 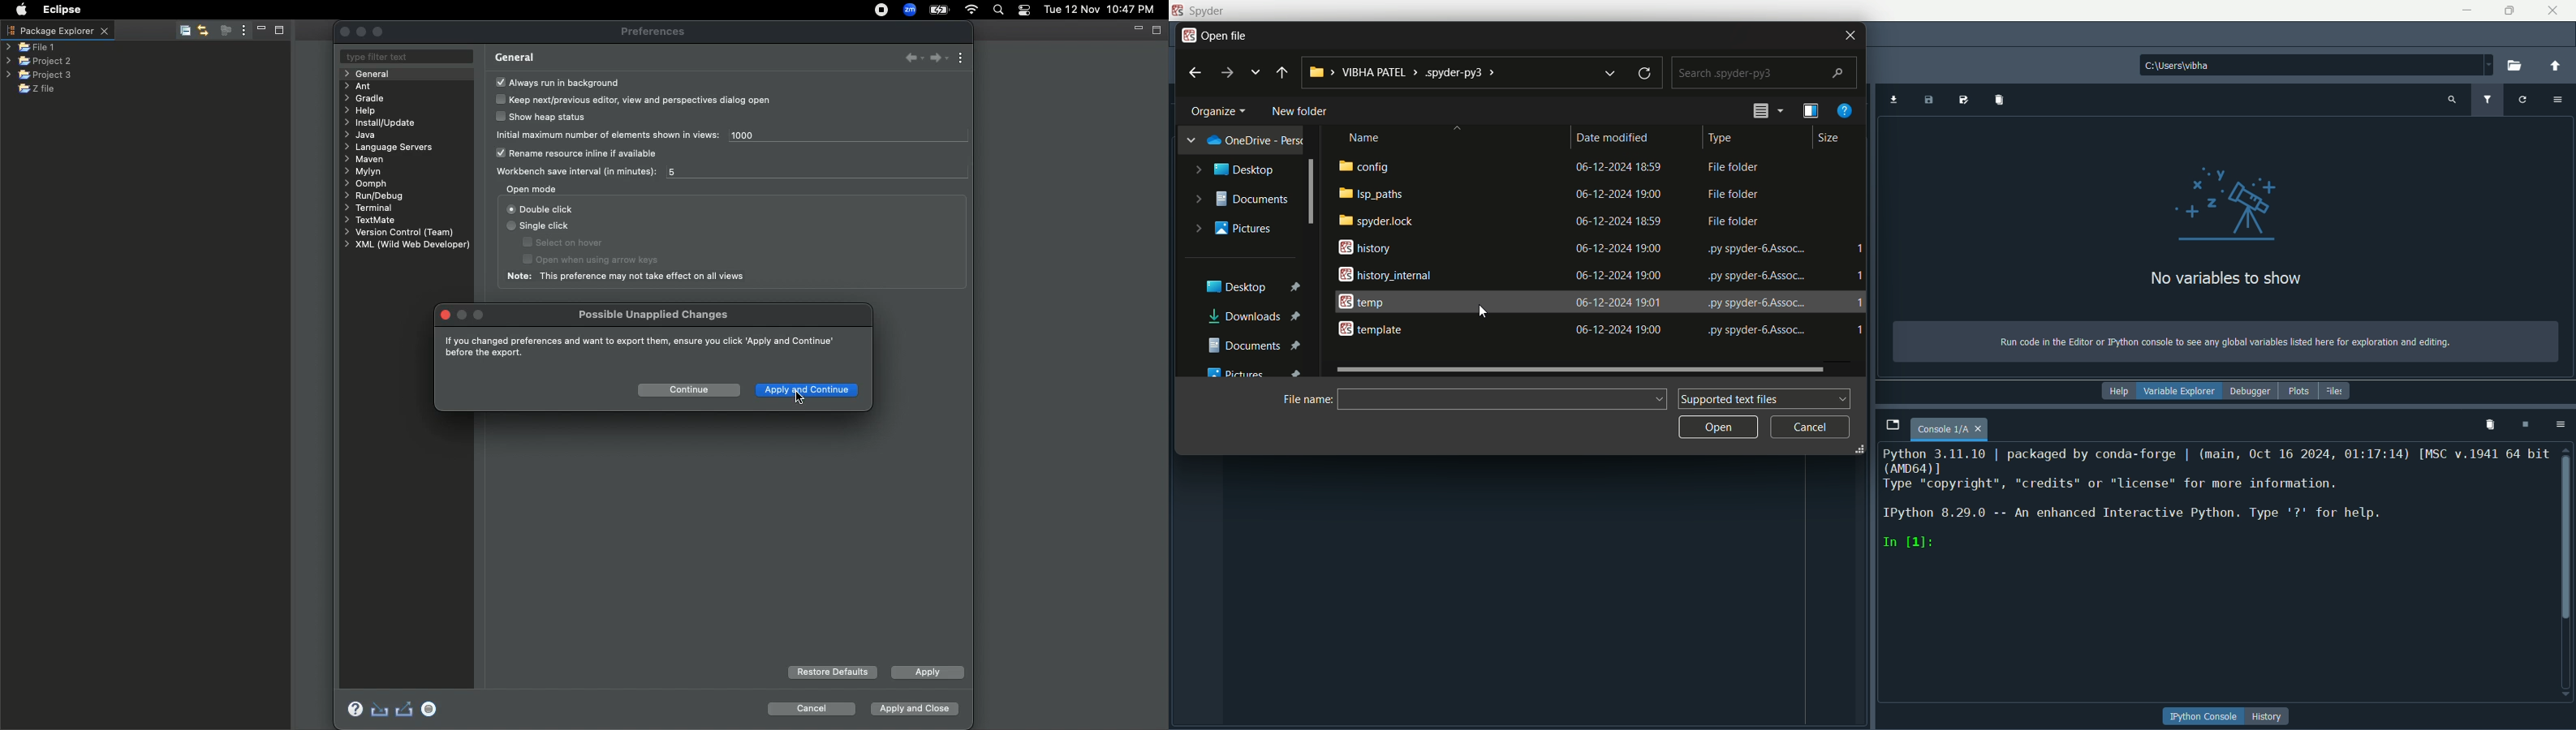 What do you see at coordinates (2228, 280) in the screenshot?
I see `text` at bounding box center [2228, 280].